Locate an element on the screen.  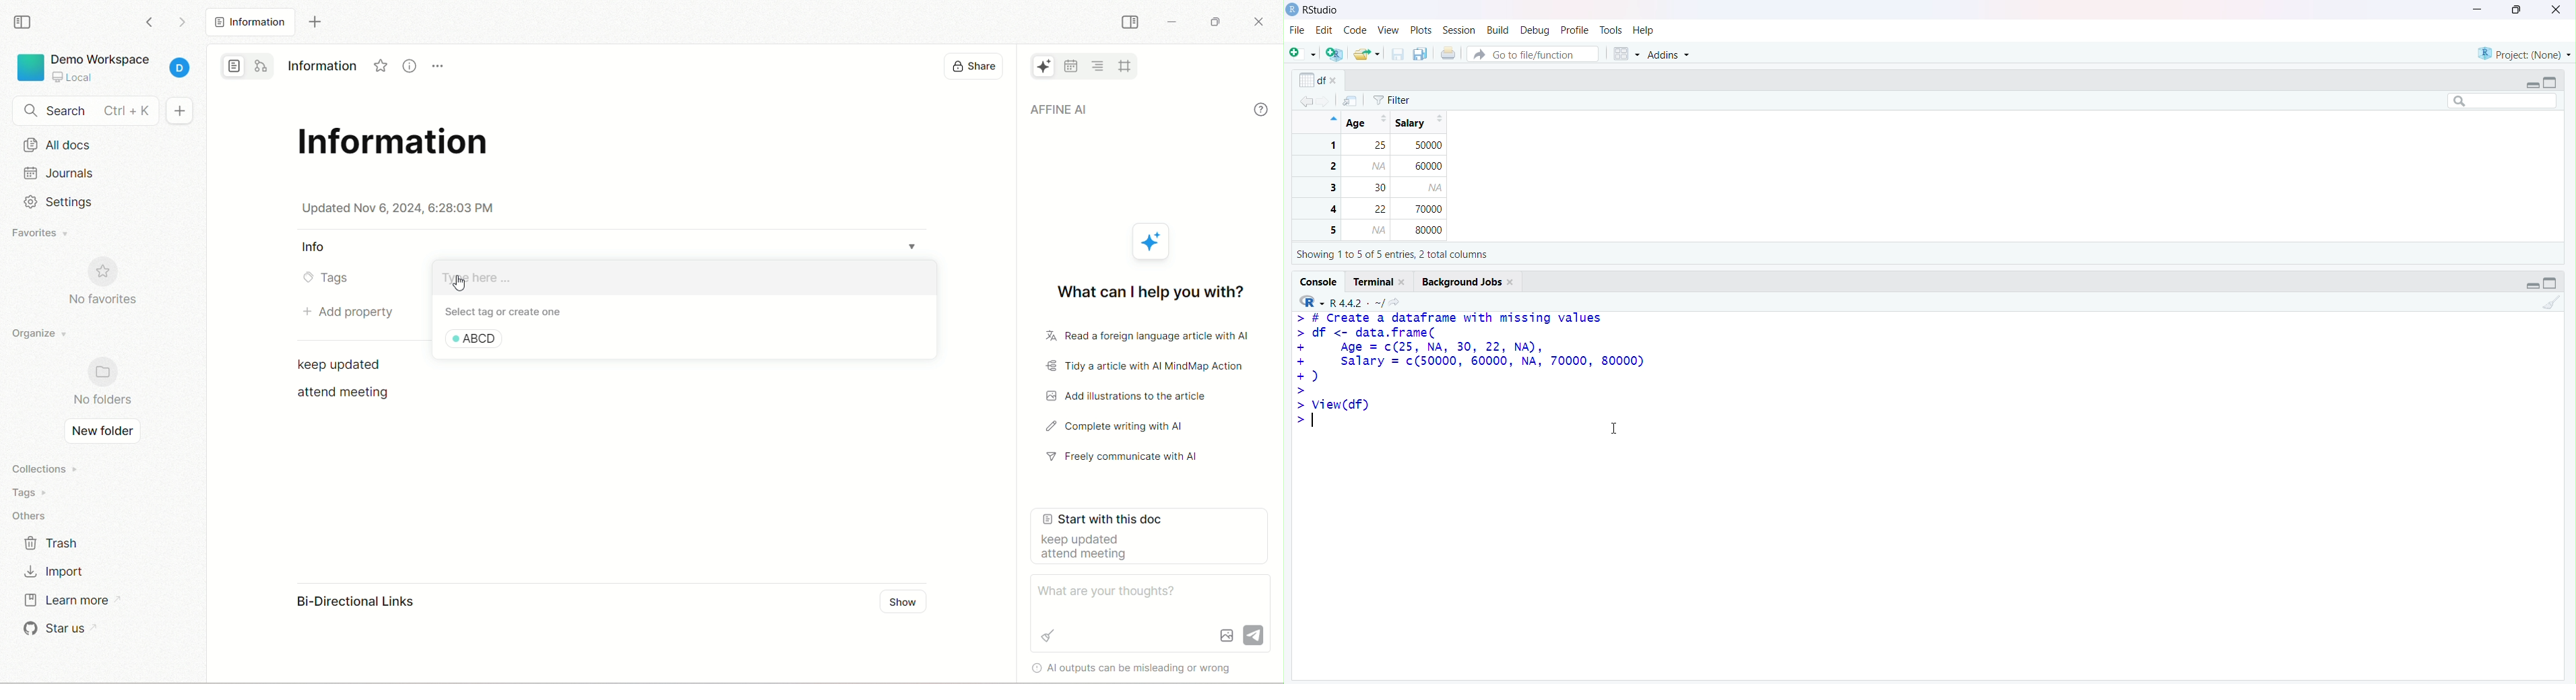
R.4.4.2 ~/ is located at coordinates (1356, 300).